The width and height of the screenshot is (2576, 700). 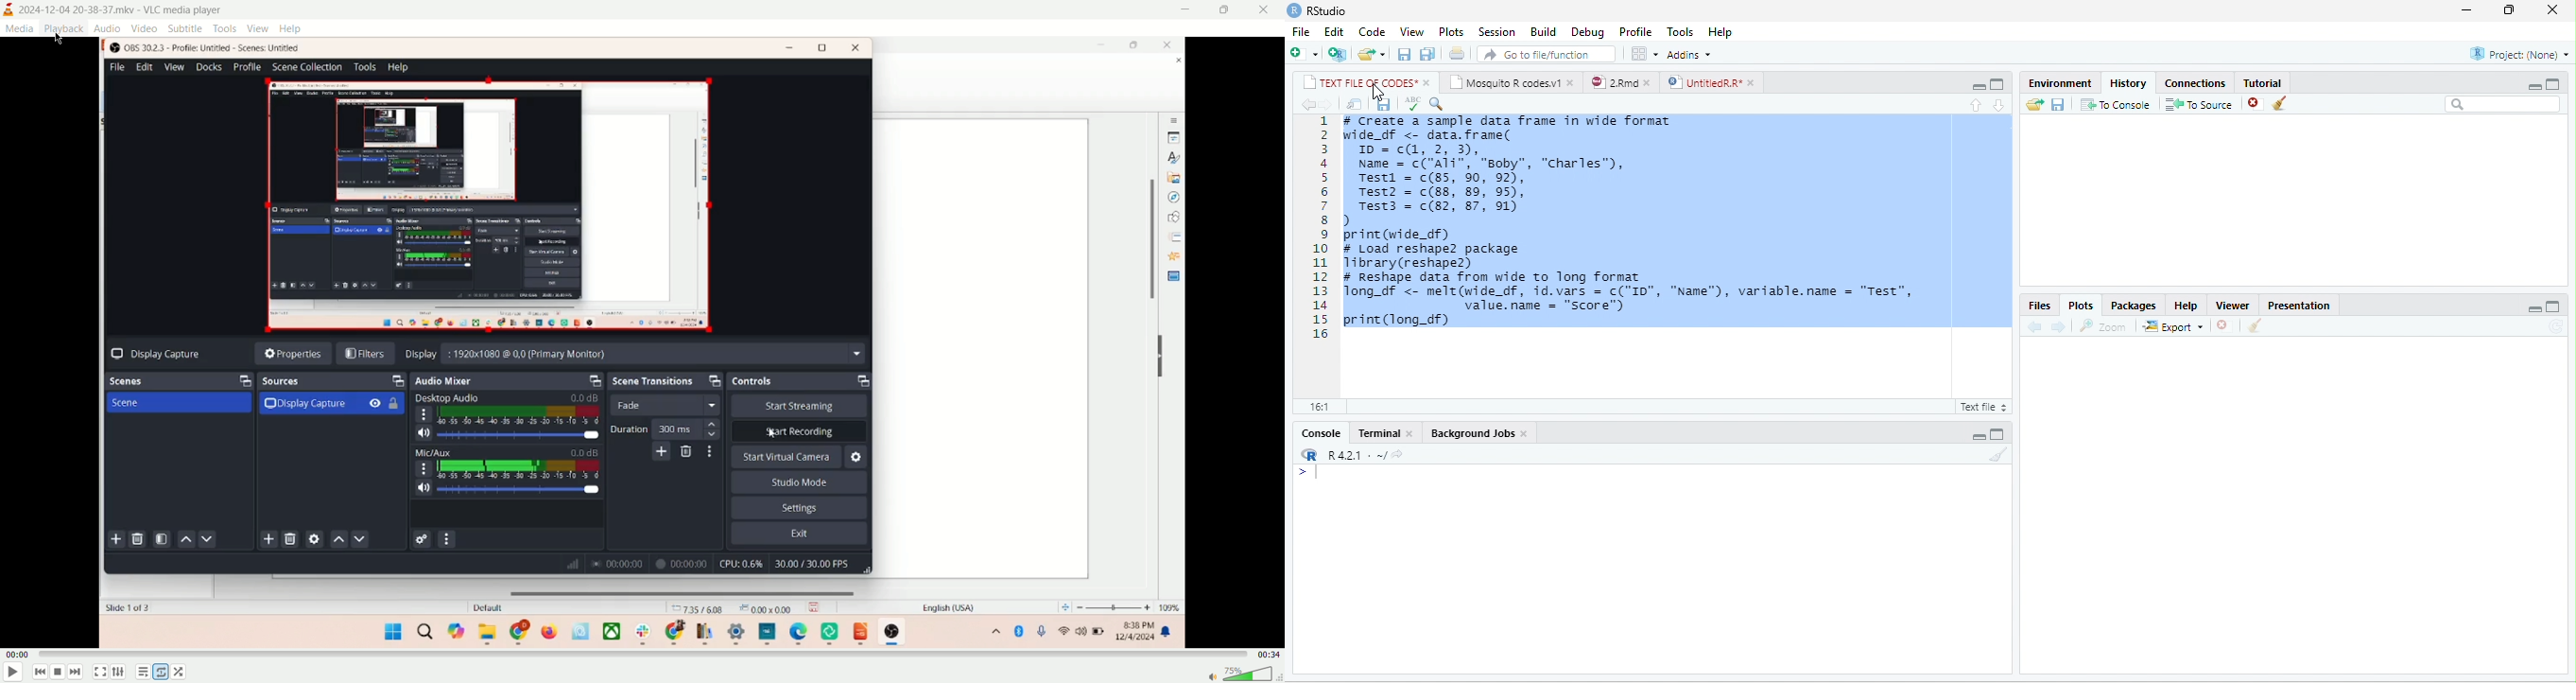 I want to click on # Load reshape2 package Library(reshape2), so click(x=1445, y=256).